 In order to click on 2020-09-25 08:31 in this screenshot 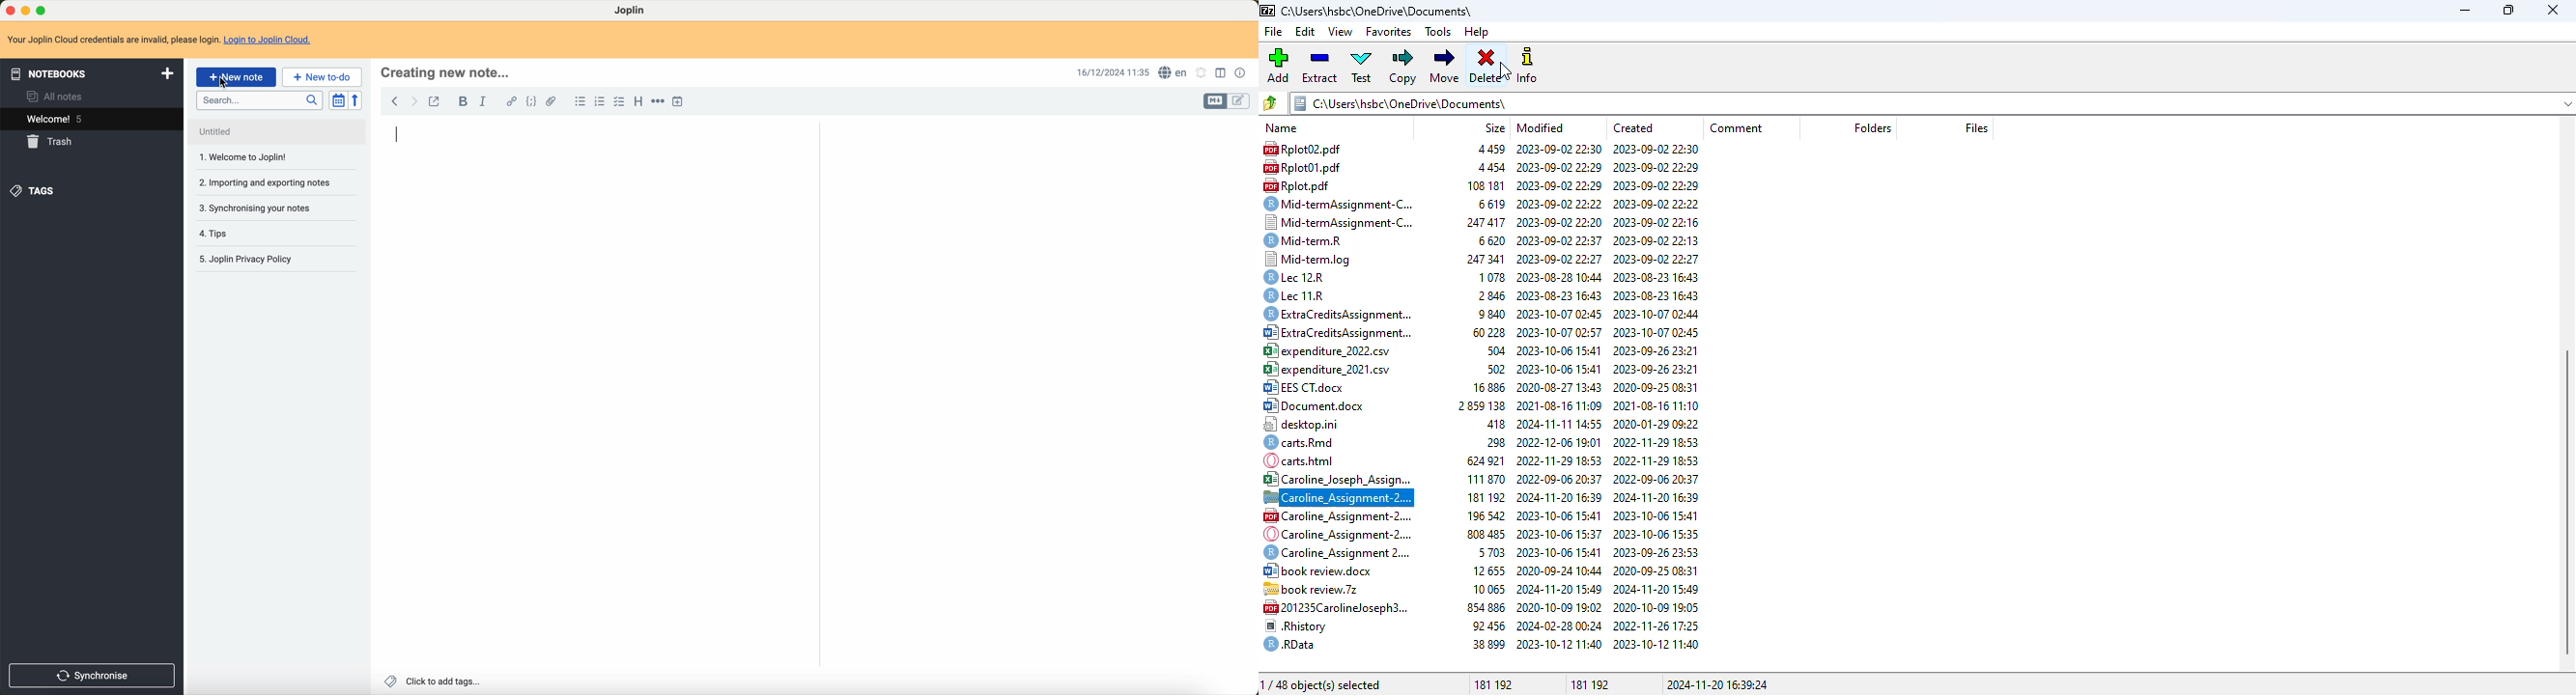, I will do `click(1656, 386)`.